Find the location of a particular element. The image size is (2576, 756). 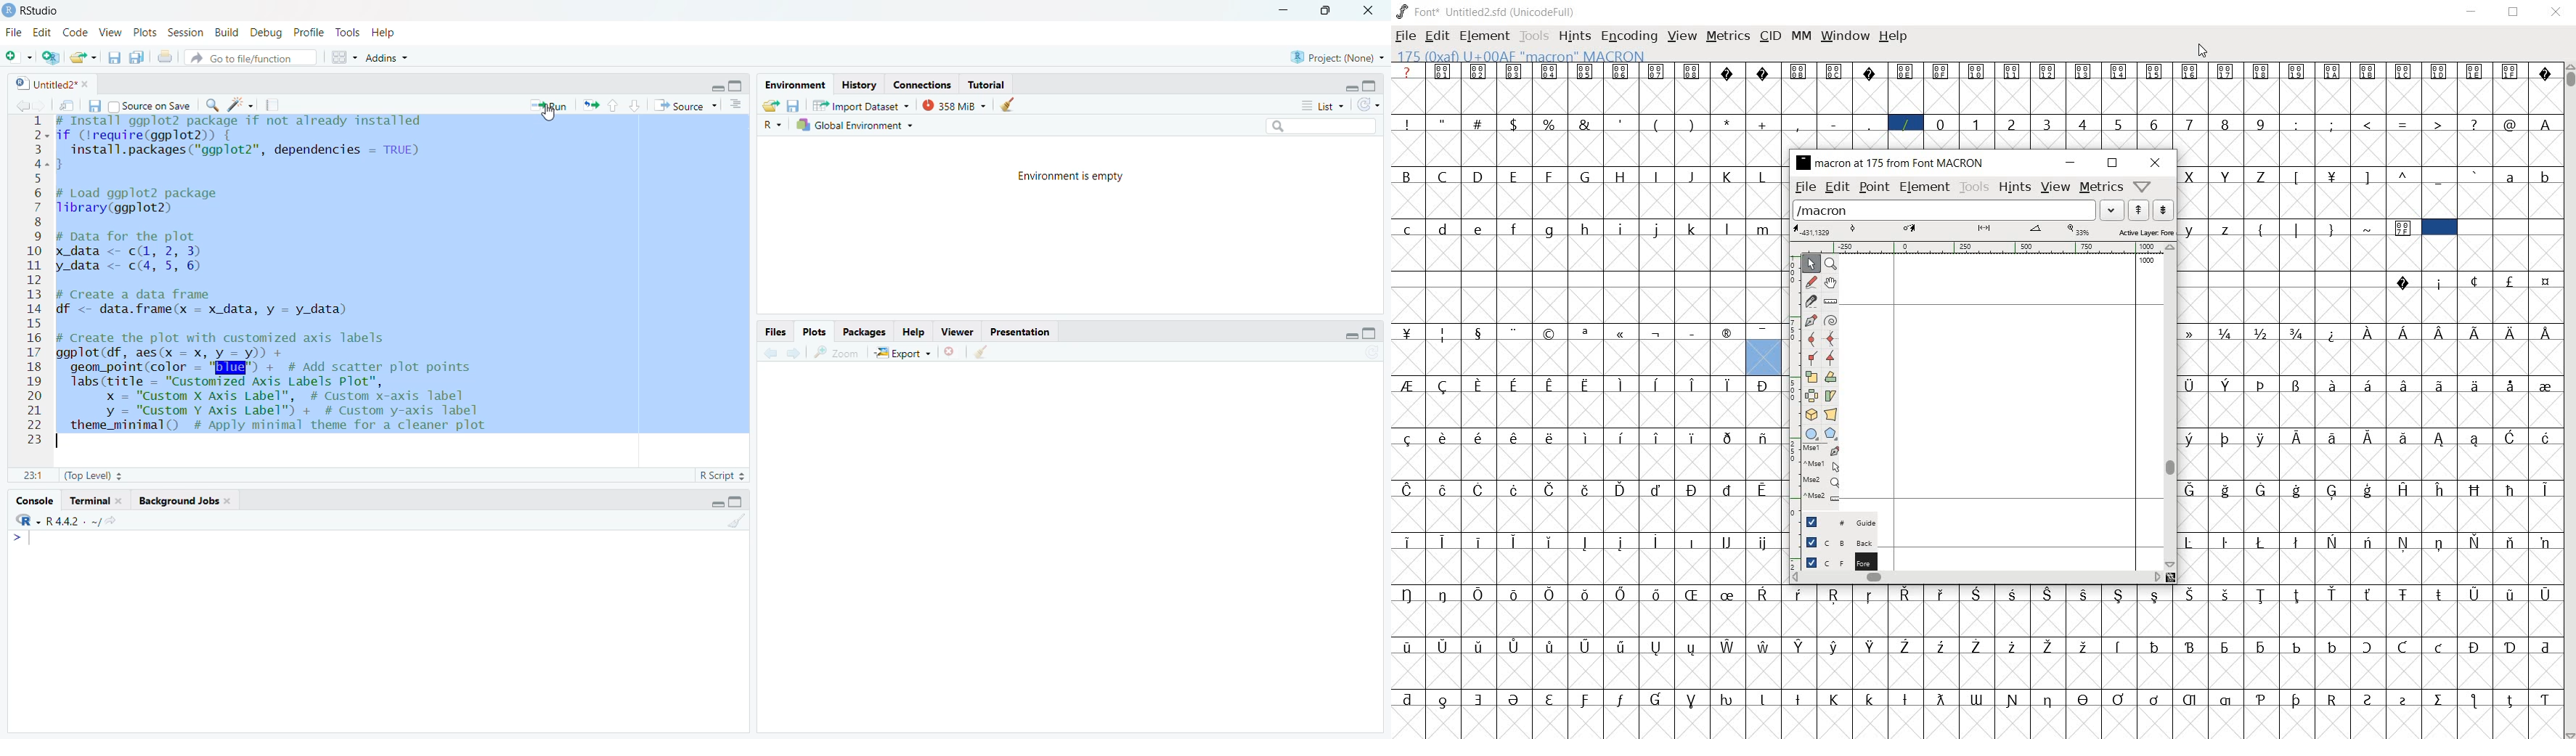

 is located at coordinates (2473, 594).